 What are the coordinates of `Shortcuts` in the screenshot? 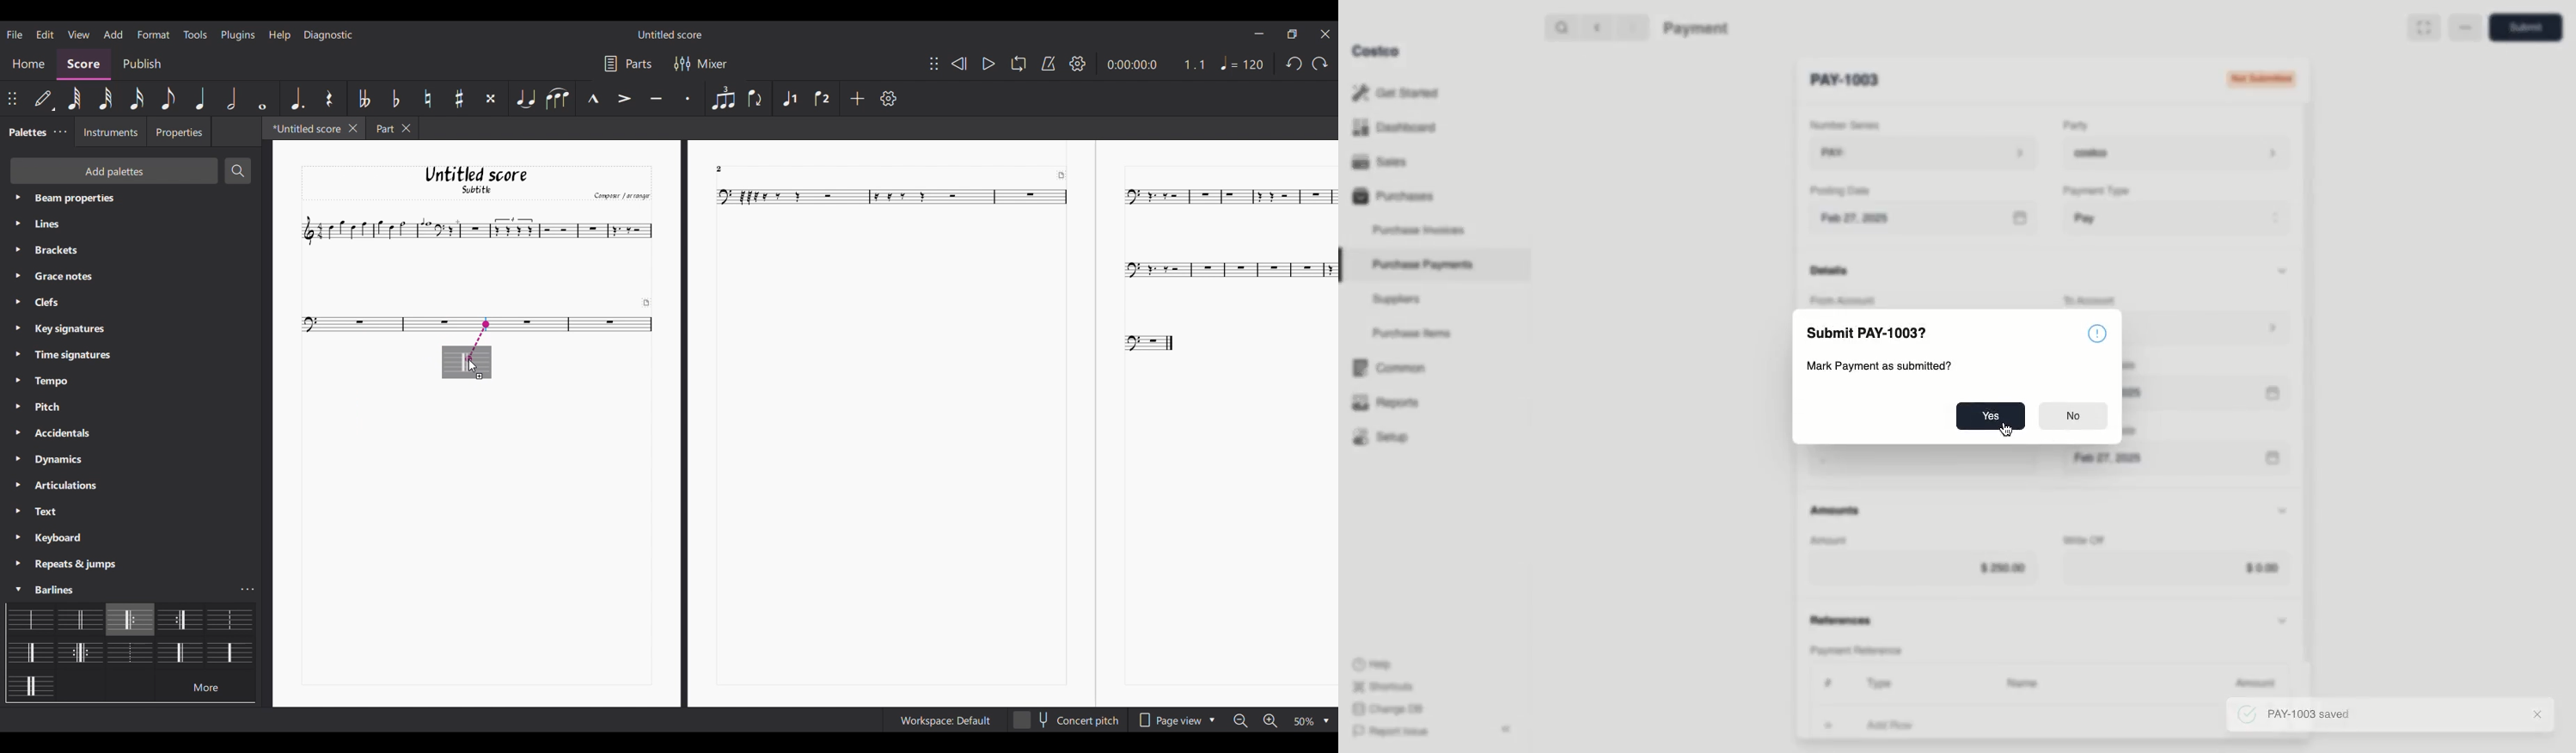 It's located at (1382, 685).